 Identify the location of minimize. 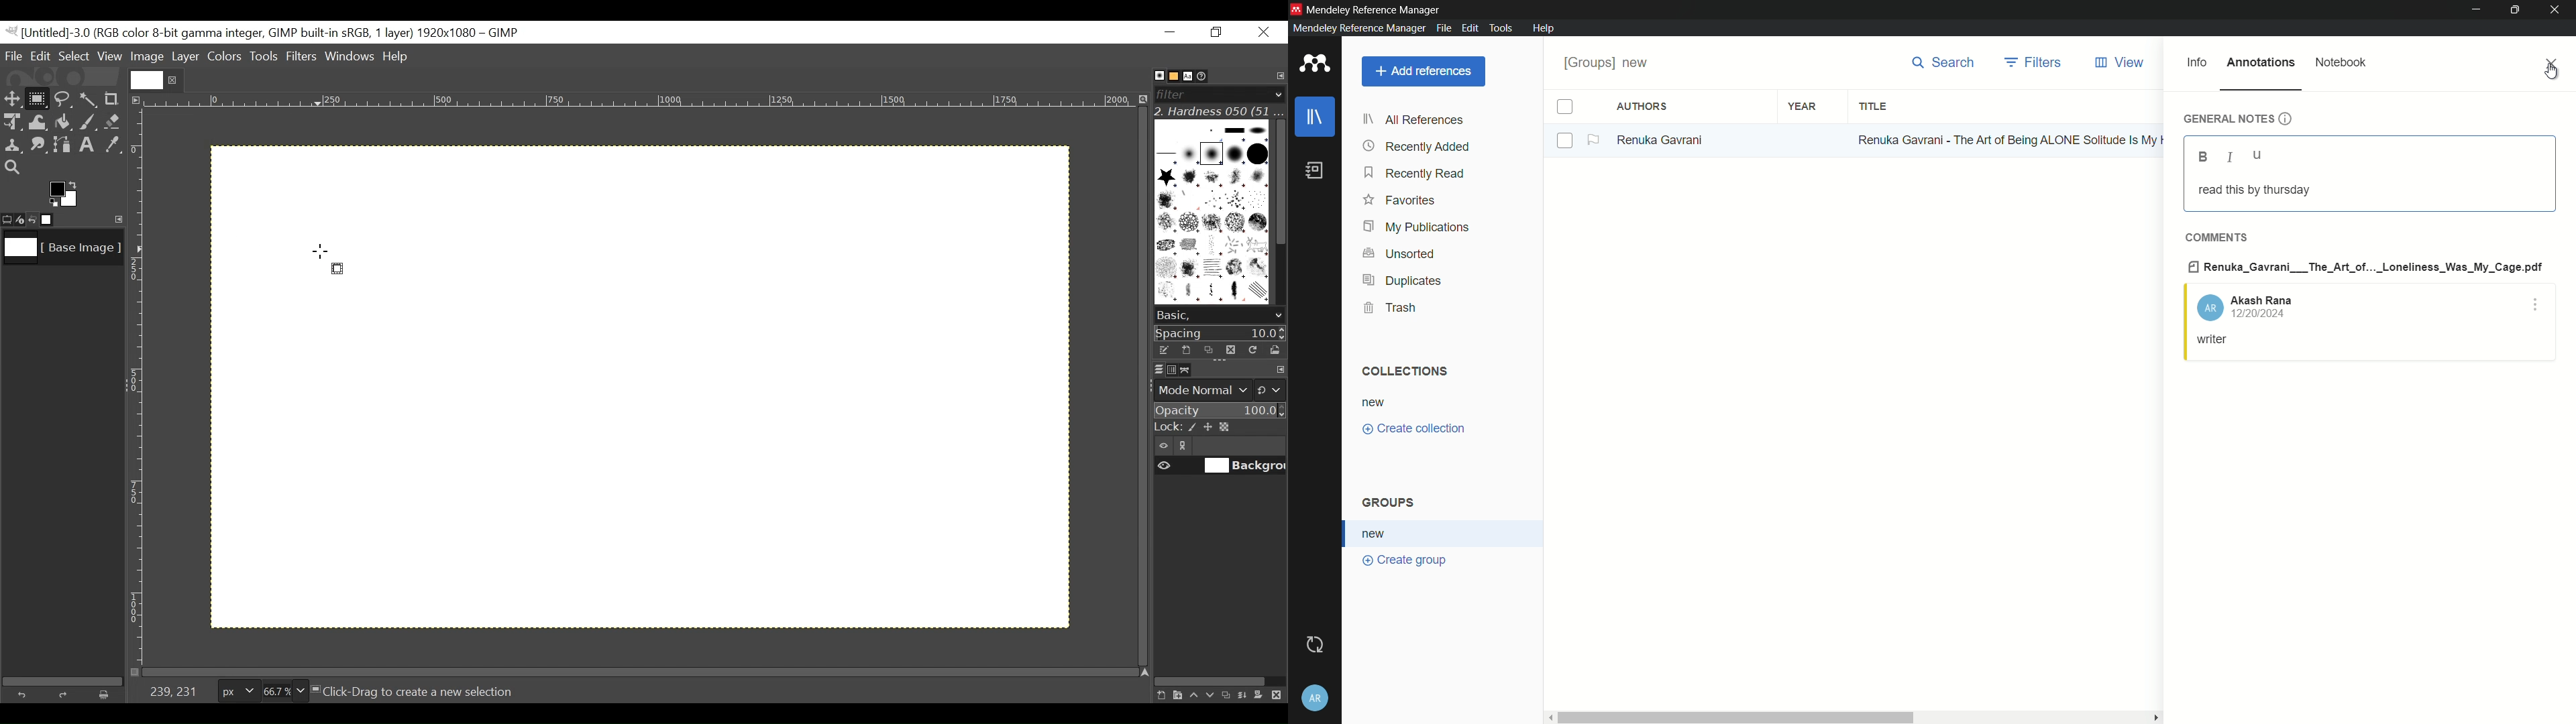
(2477, 10).